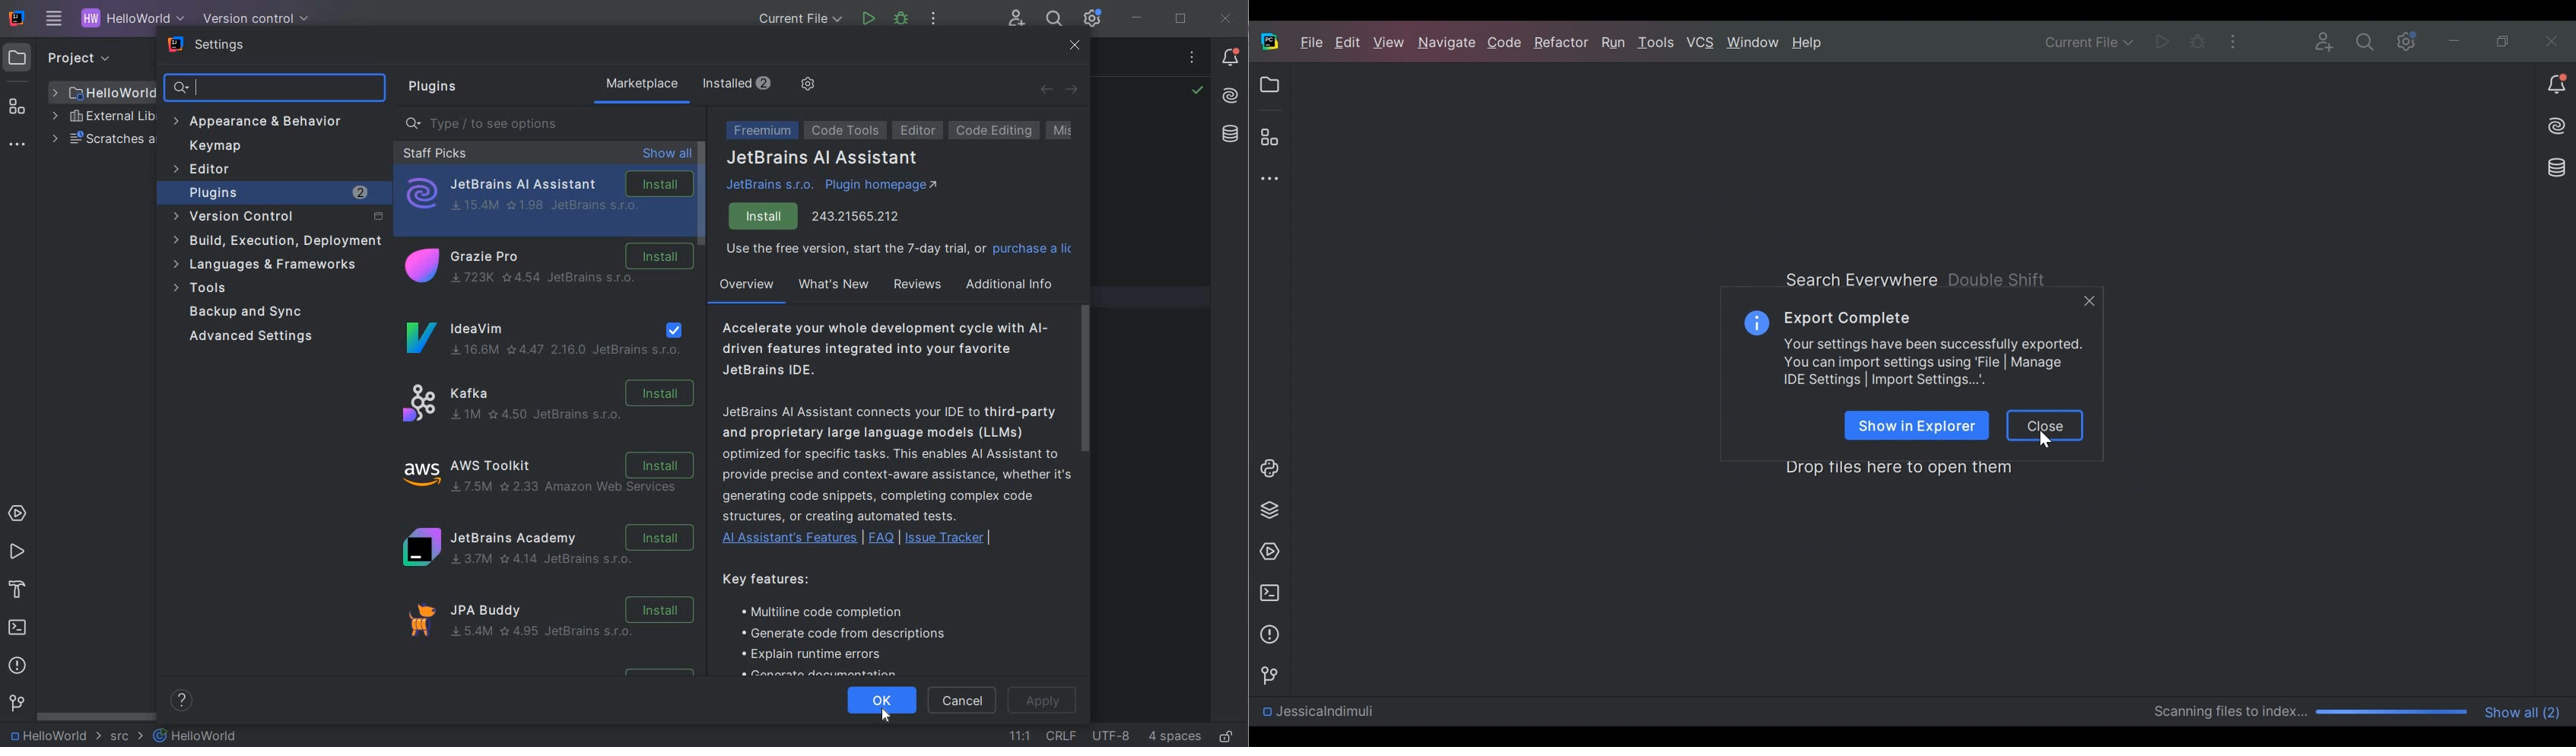 This screenshot has height=756, width=2576. What do you see at coordinates (641, 85) in the screenshot?
I see `marketplace` at bounding box center [641, 85].